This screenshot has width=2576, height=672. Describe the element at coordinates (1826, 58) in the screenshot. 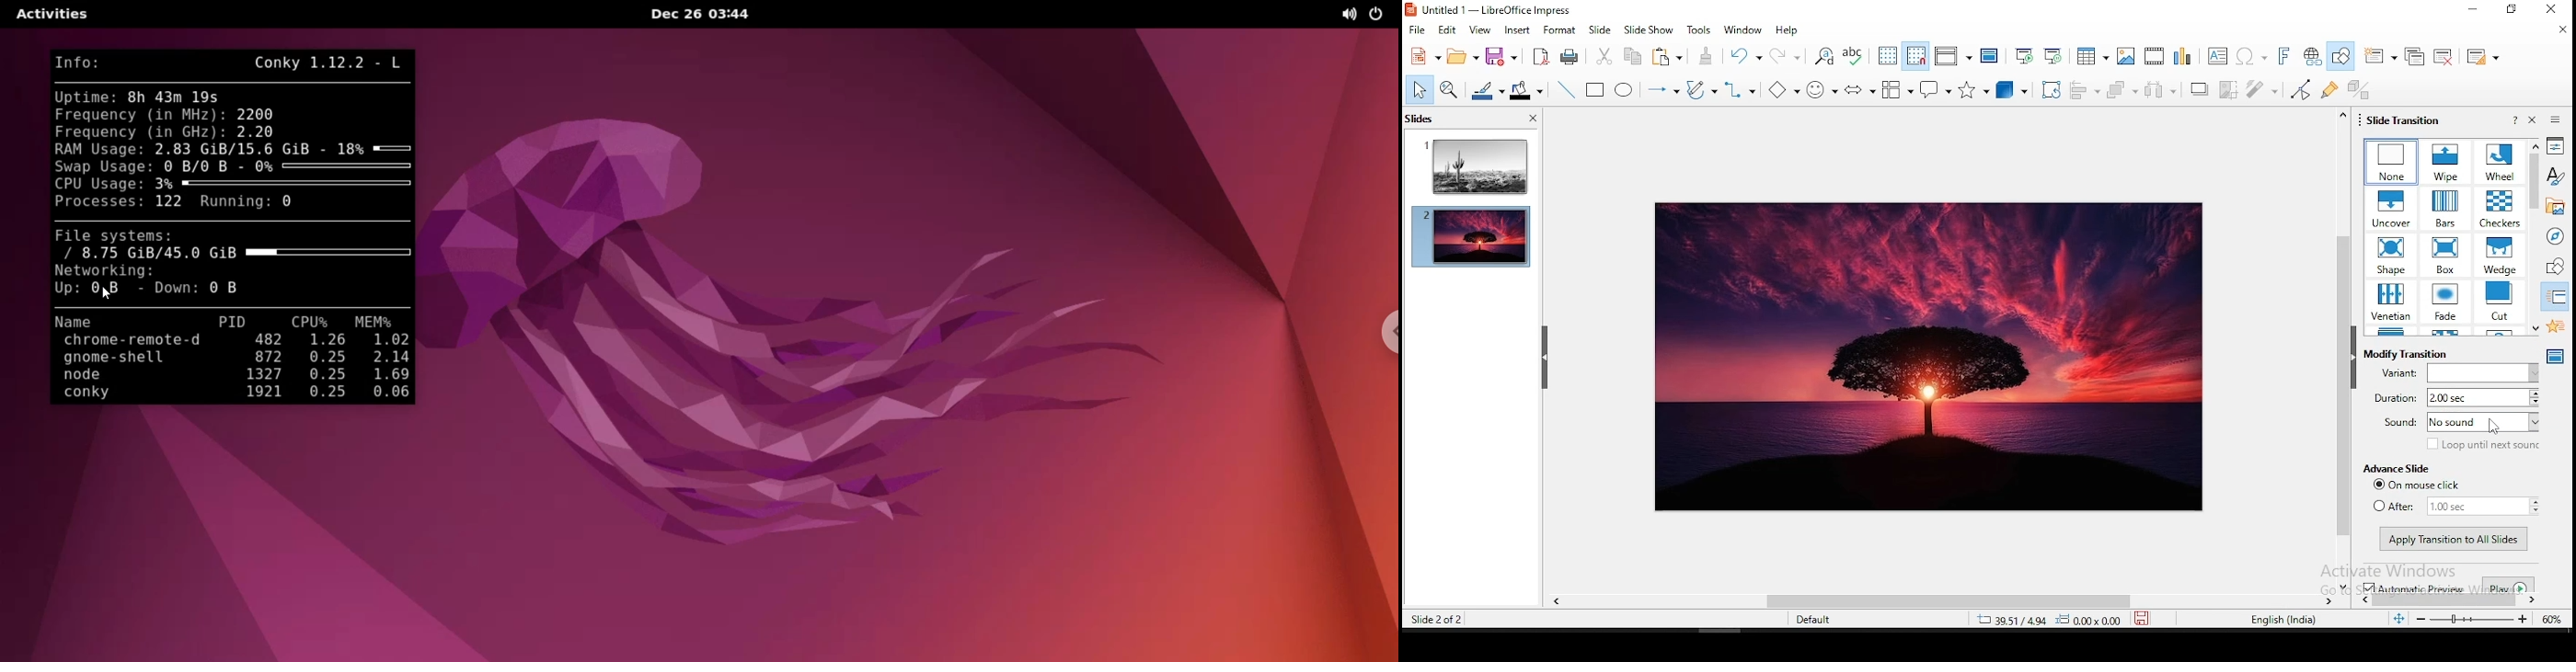

I see `find and replace` at that location.